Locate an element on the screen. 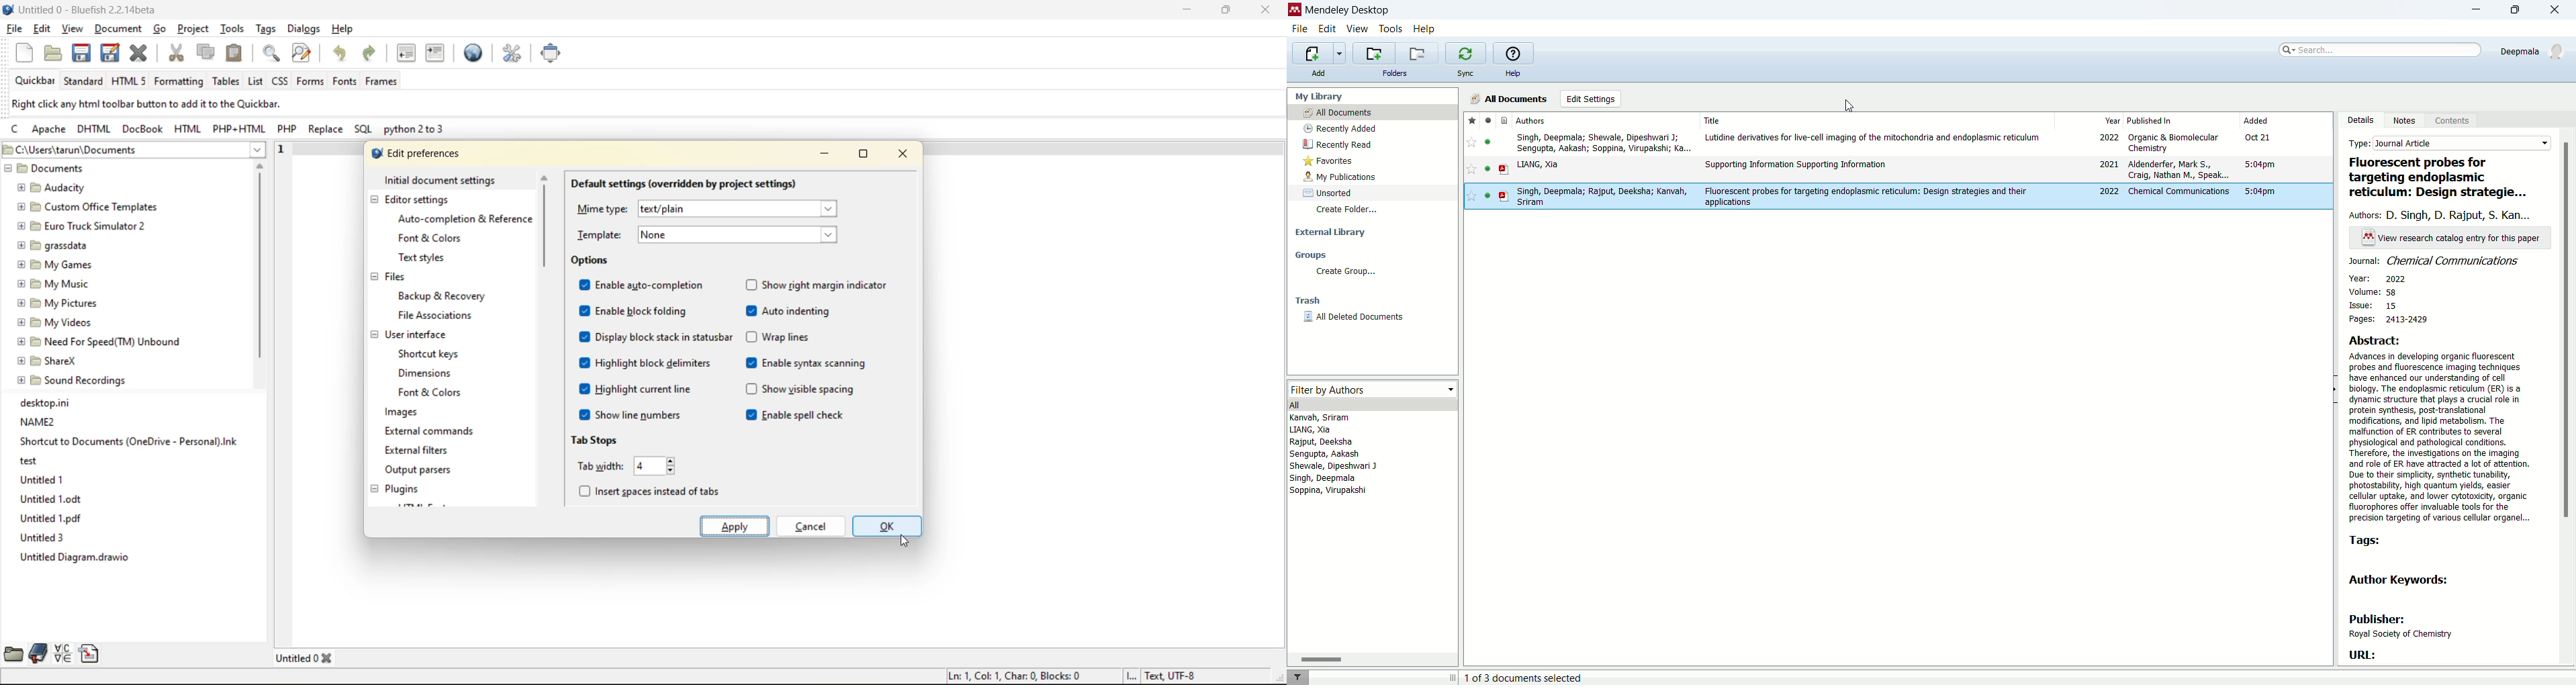  help is located at coordinates (342, 28).